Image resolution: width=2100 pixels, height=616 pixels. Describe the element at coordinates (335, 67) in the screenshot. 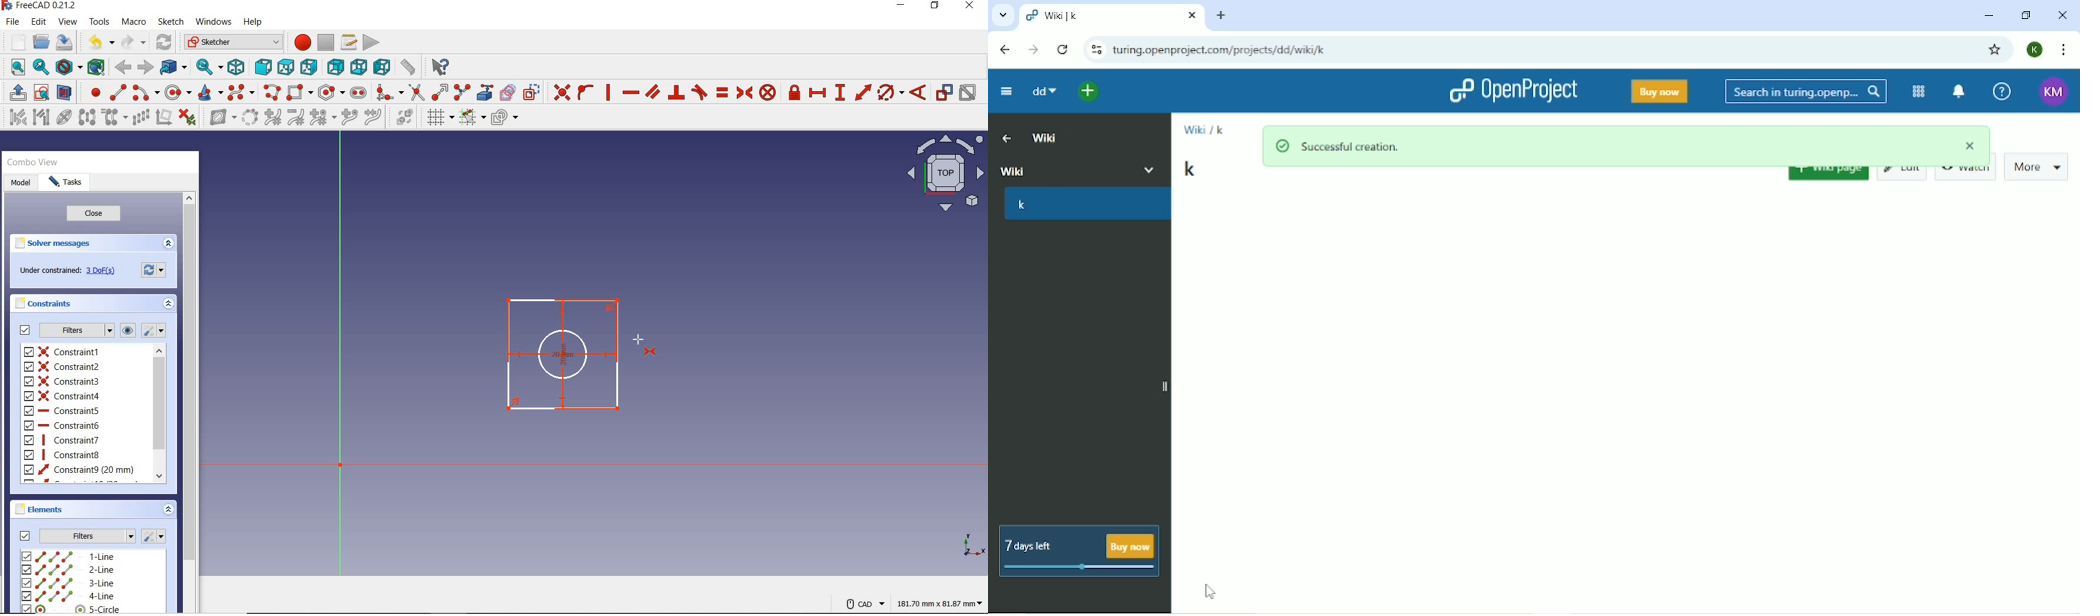

I see `rear` at that location.